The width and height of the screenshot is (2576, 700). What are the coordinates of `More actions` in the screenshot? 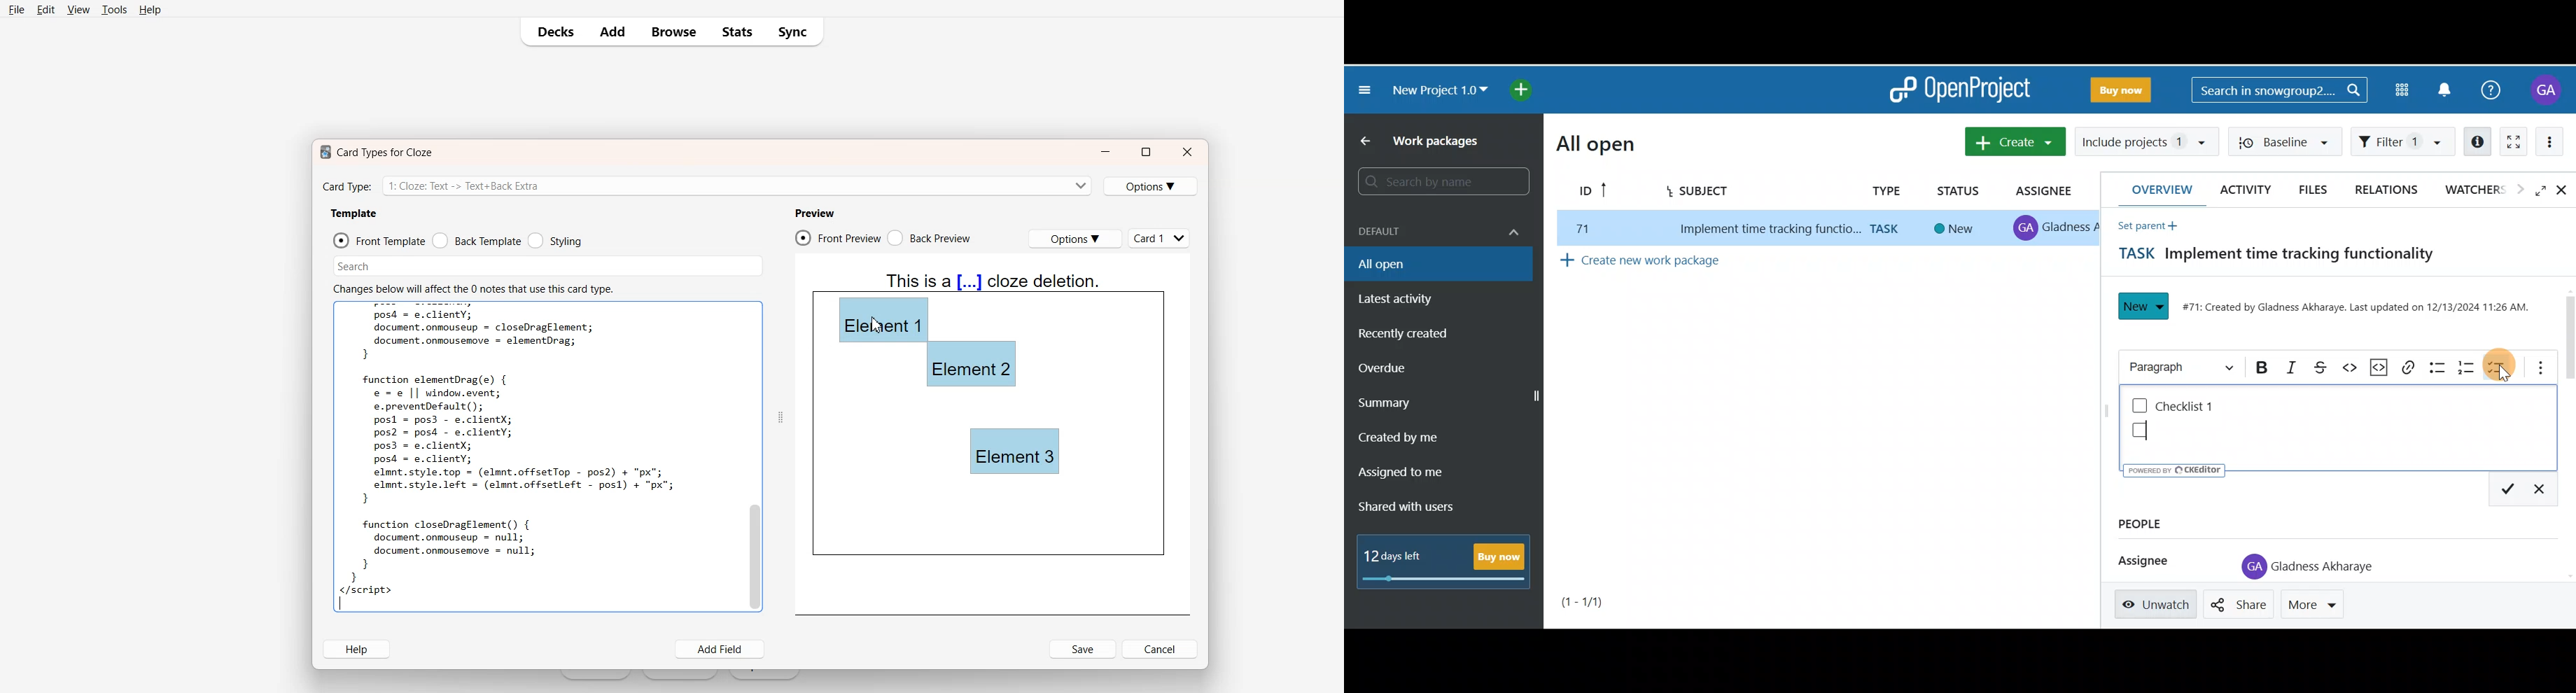 It's located at (2557, 142).